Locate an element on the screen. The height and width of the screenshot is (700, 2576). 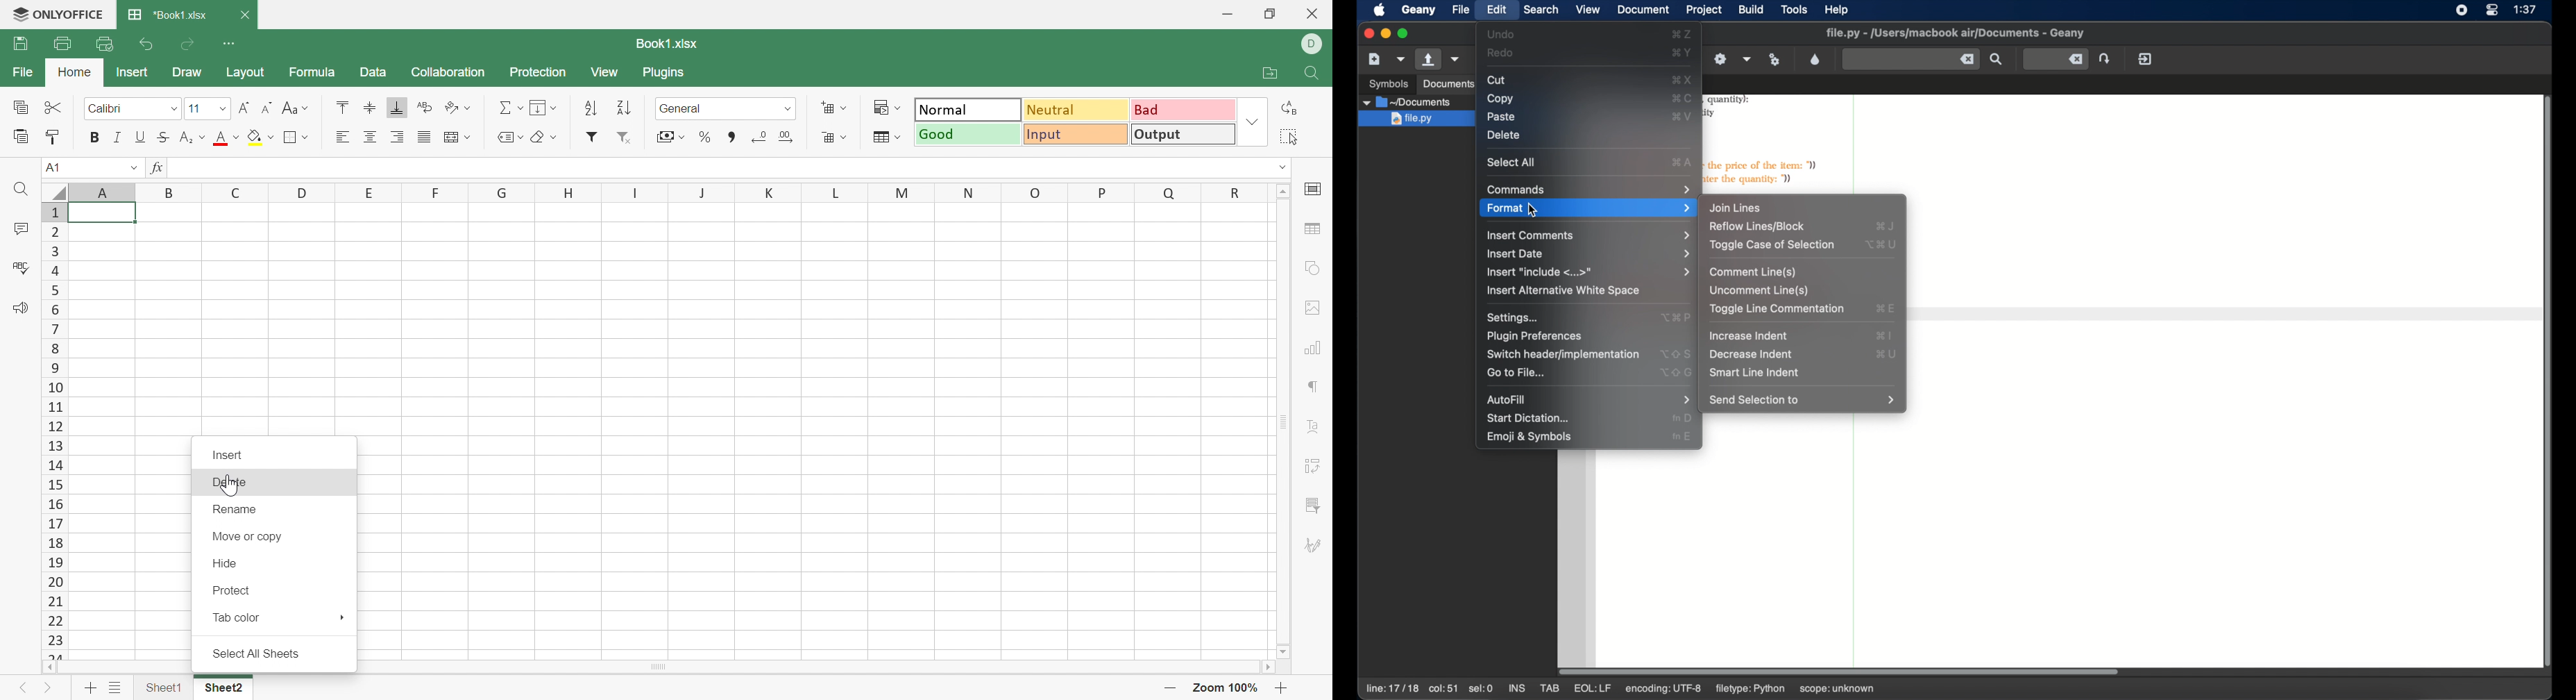
Increment font size is located at coordinates (244, 106).